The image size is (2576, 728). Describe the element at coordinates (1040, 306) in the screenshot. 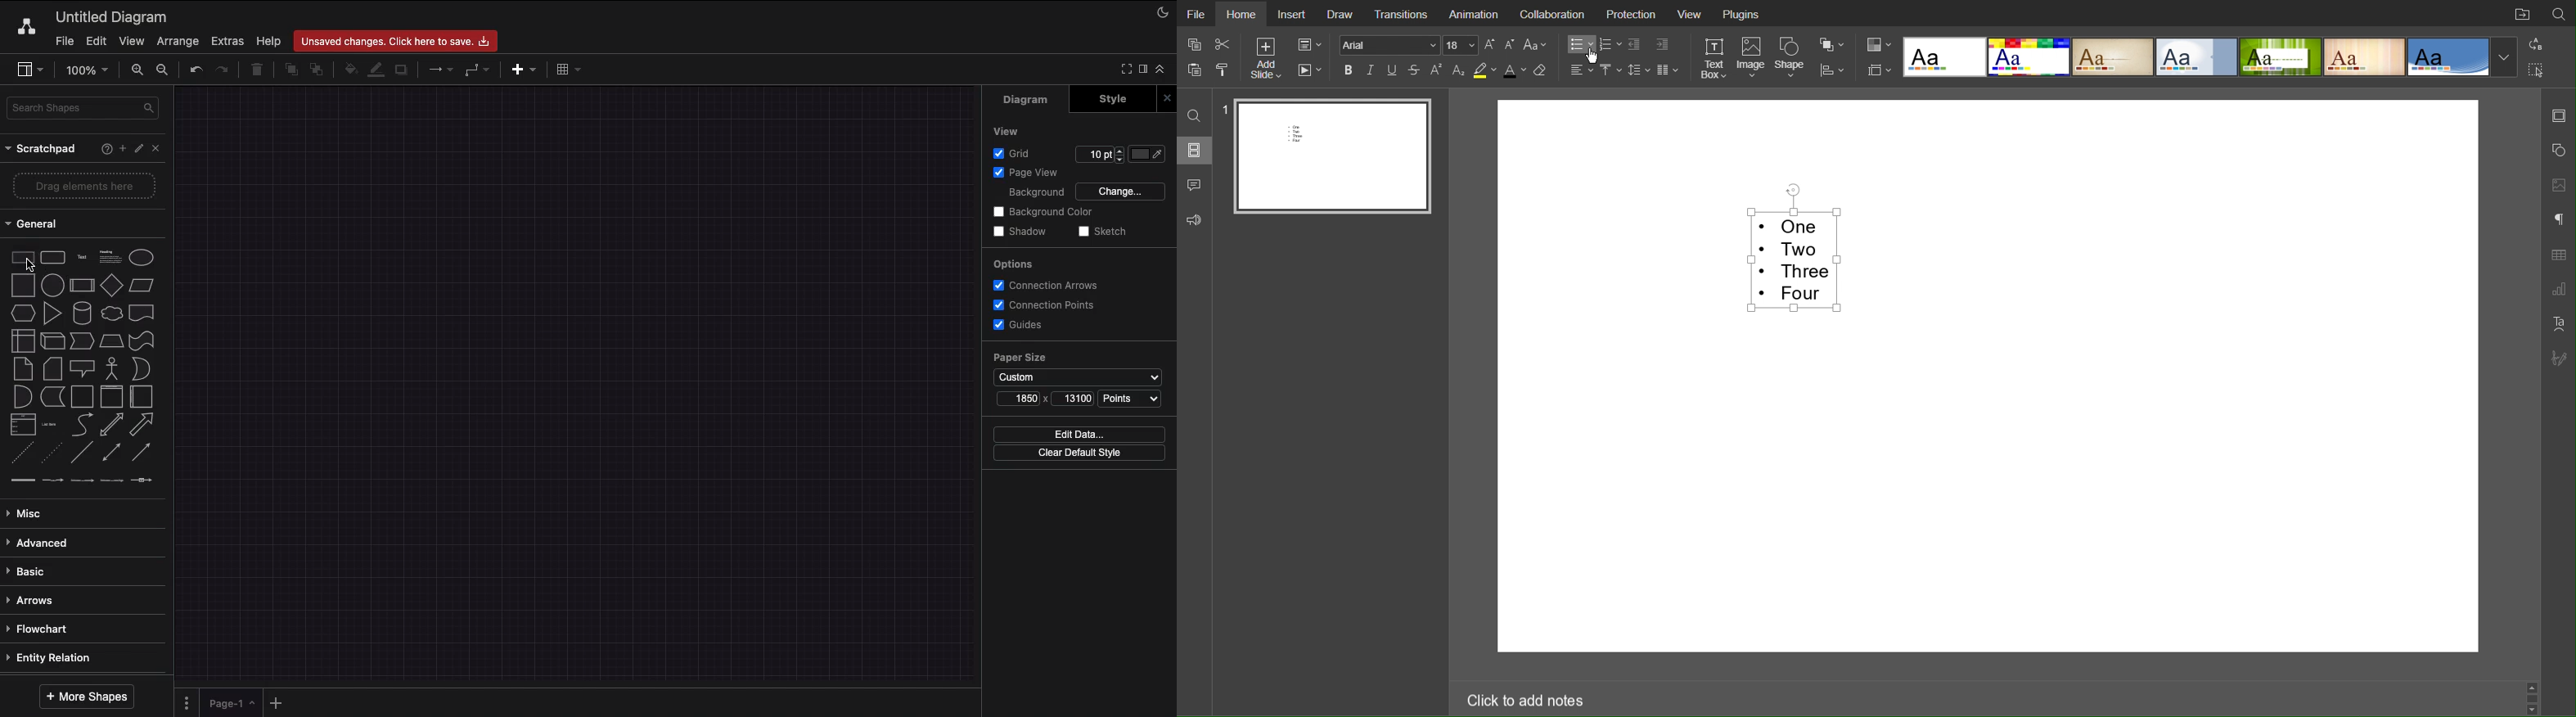

I see `Connection points` at that location.